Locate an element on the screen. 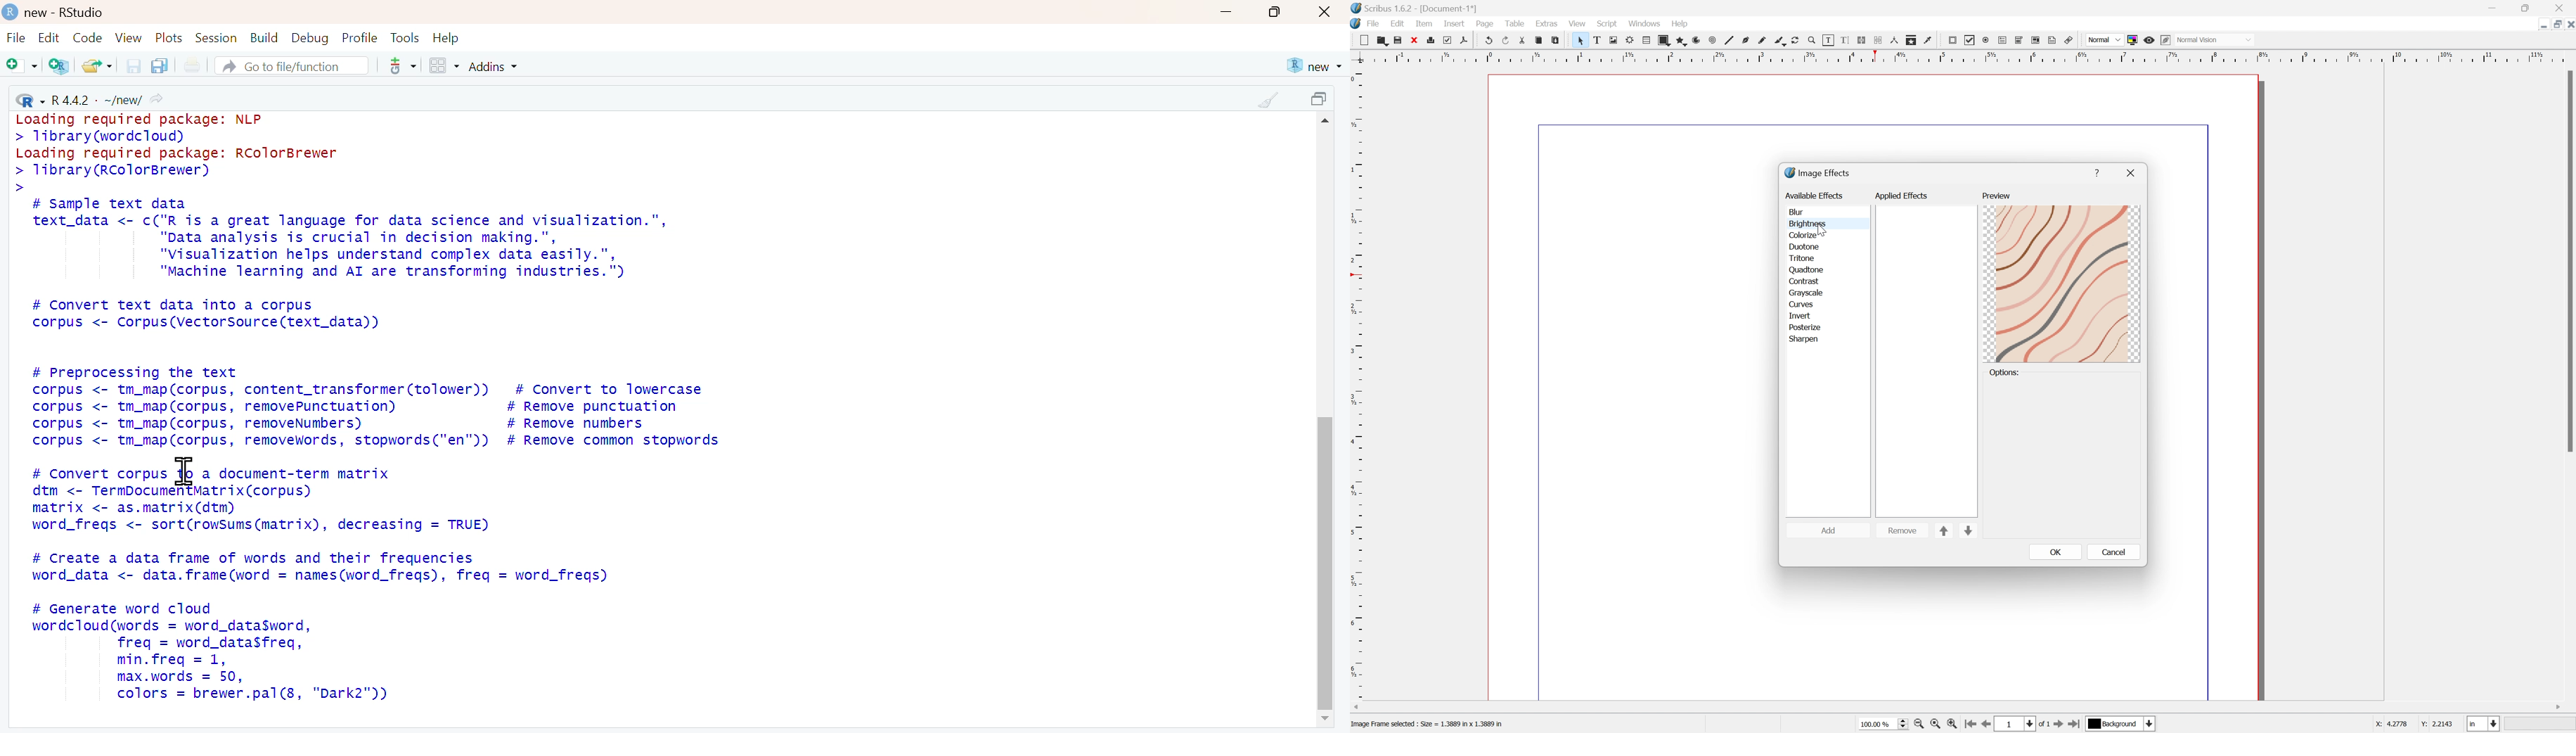 The height and width of the screenshot is (756, 2576). Rotate item is located at coordinates (1799, 40).